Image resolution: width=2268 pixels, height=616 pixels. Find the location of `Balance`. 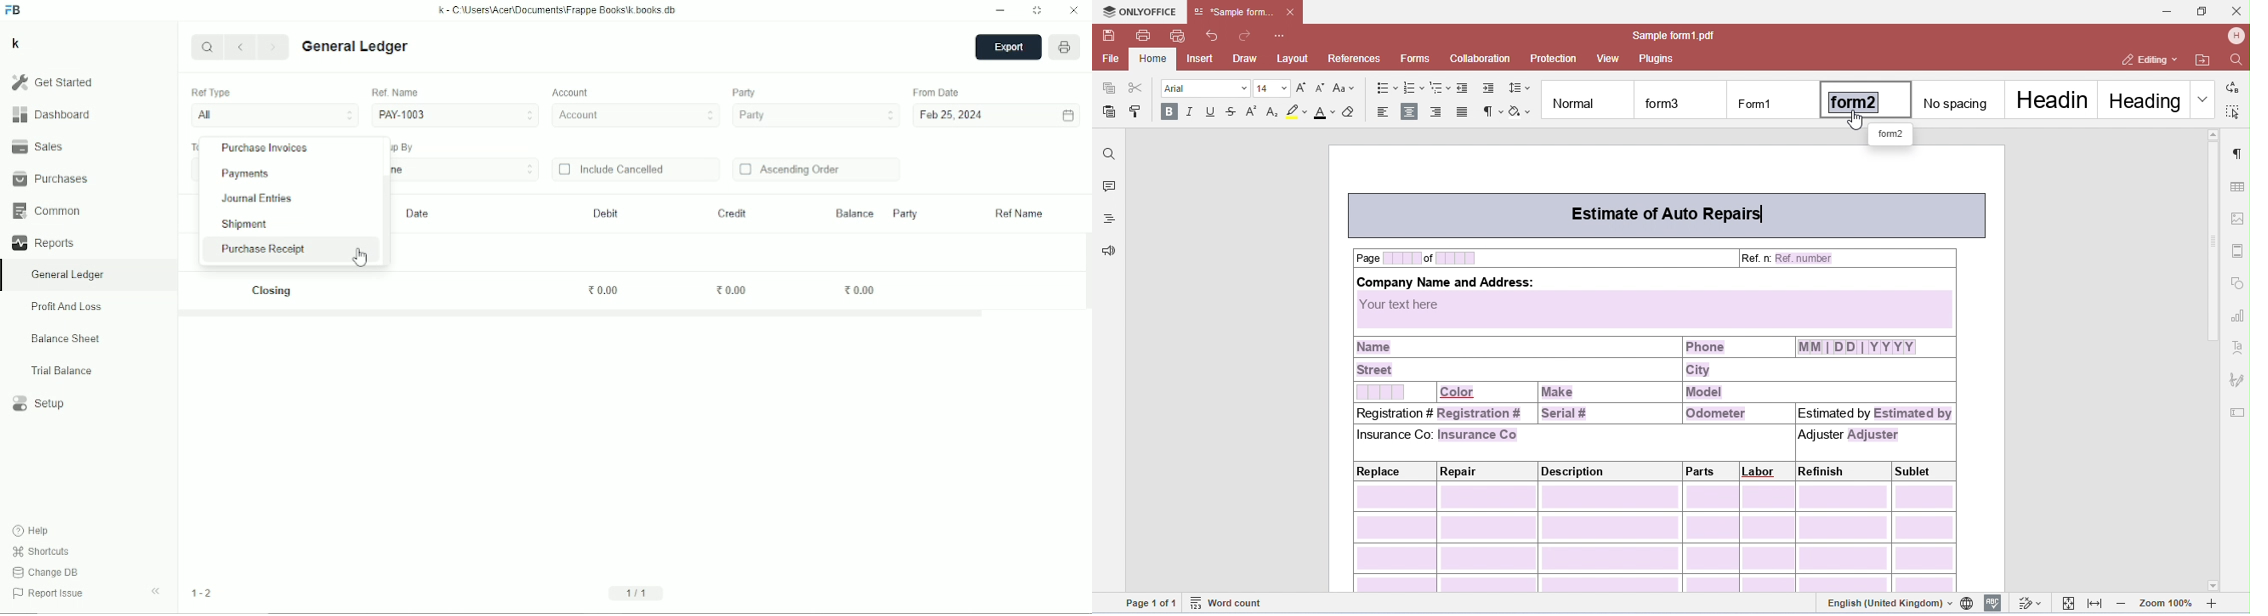

Balance is located at coordinates (854, 212).